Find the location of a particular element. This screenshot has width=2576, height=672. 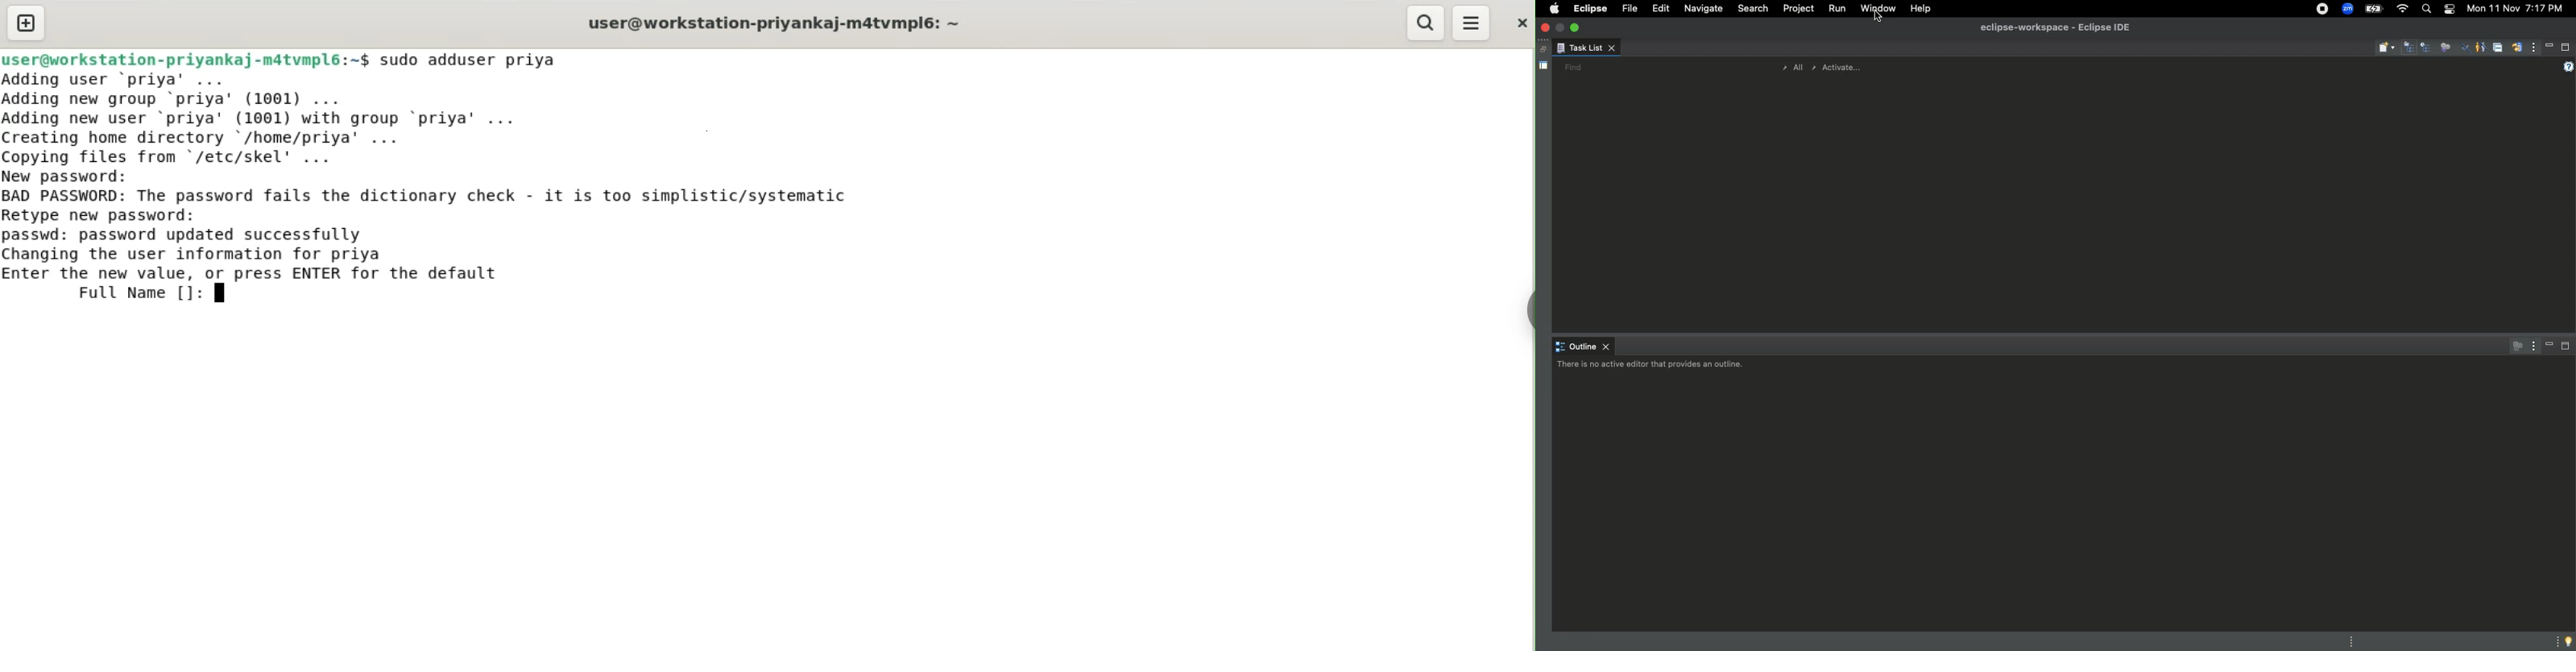

Maximize is located at coordinates (2567, 349).